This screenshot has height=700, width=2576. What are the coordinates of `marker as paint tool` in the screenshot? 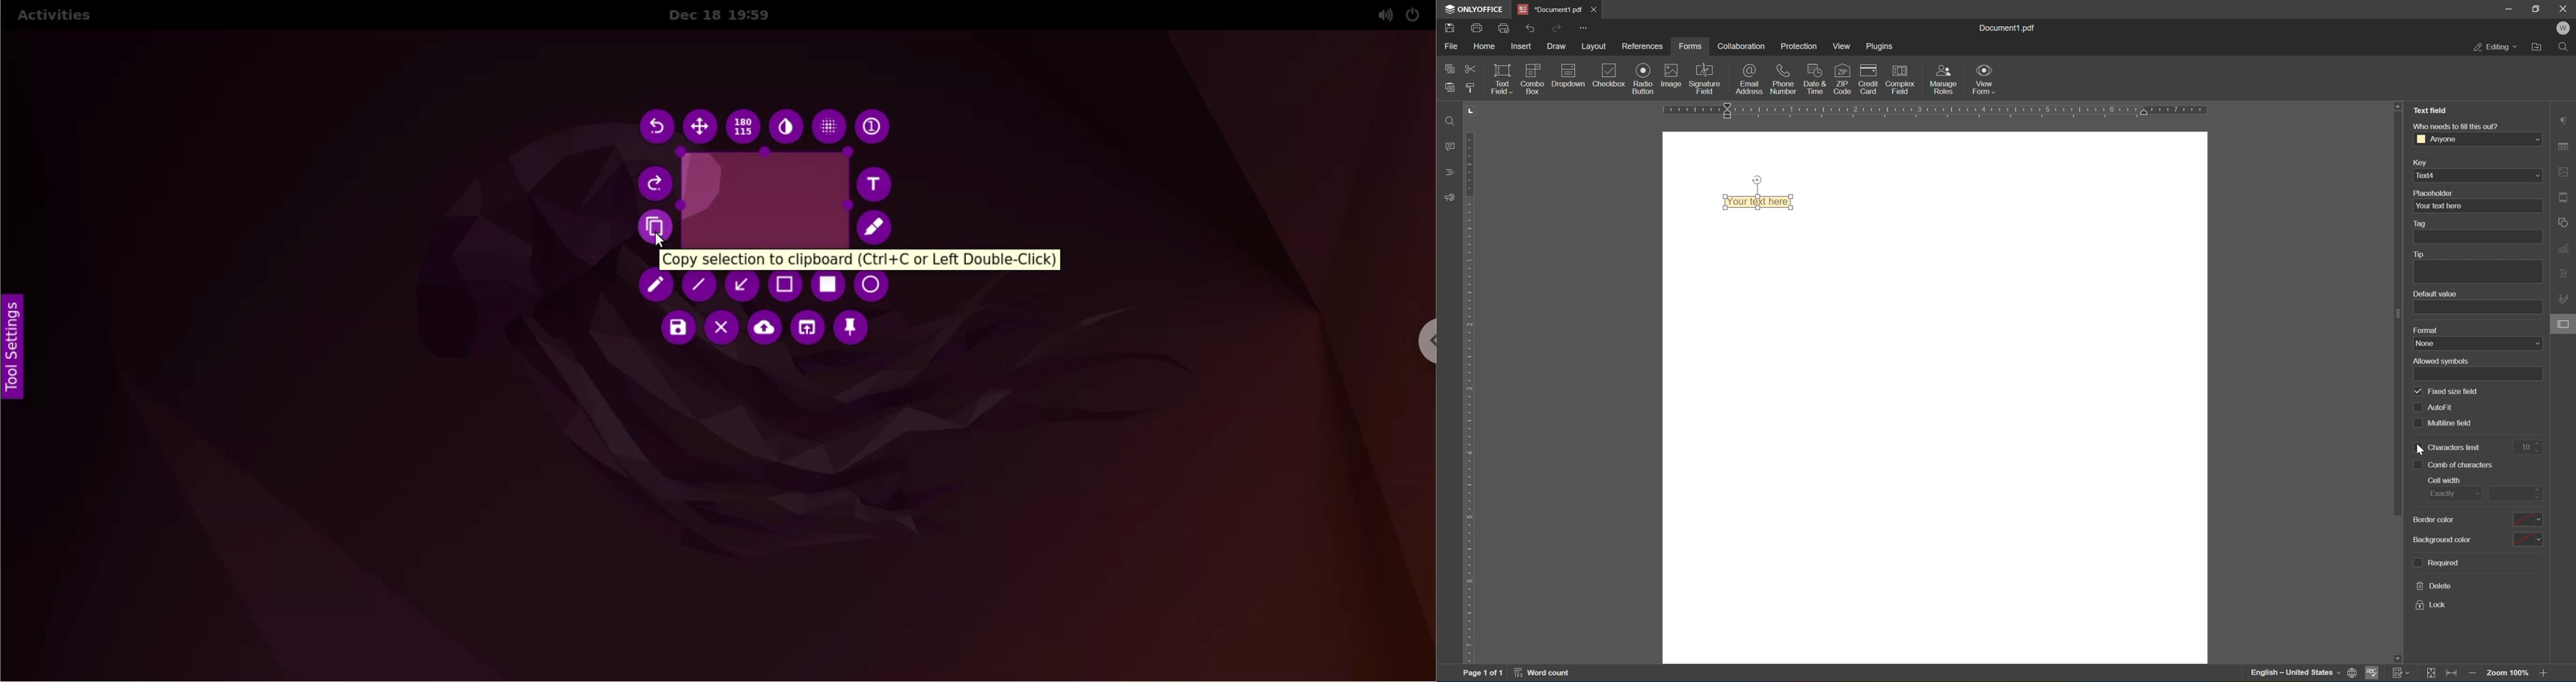 It's located at (878, 228).